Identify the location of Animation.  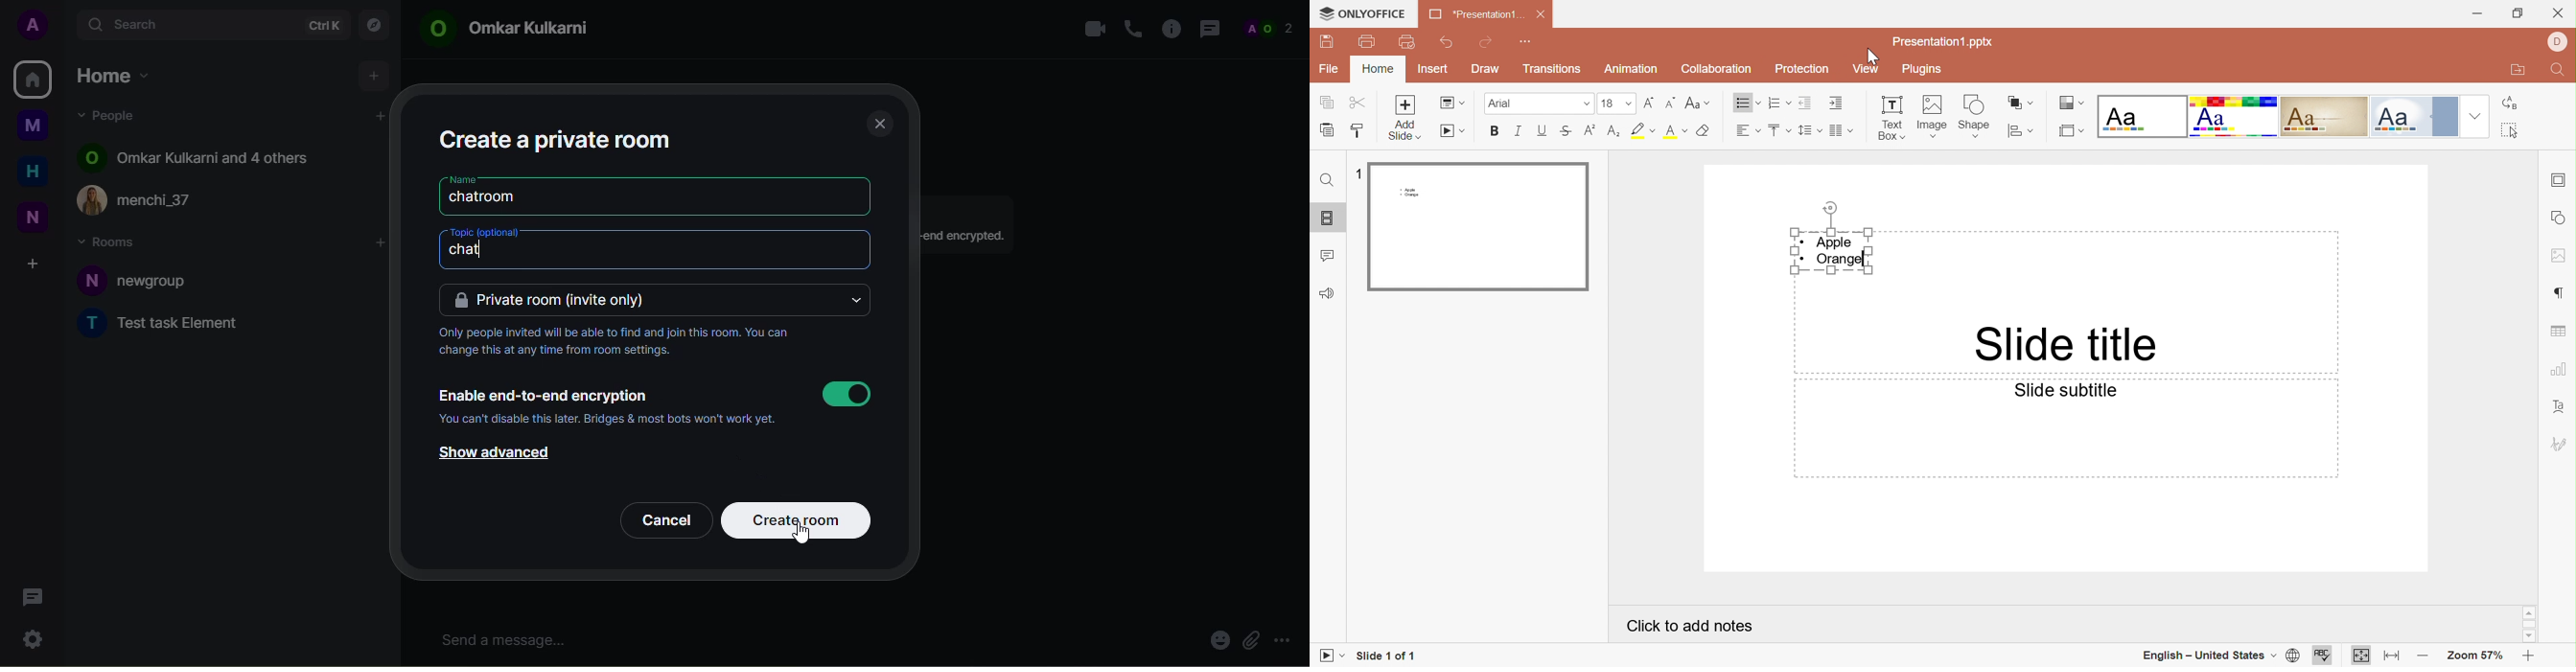
(1635, 71).